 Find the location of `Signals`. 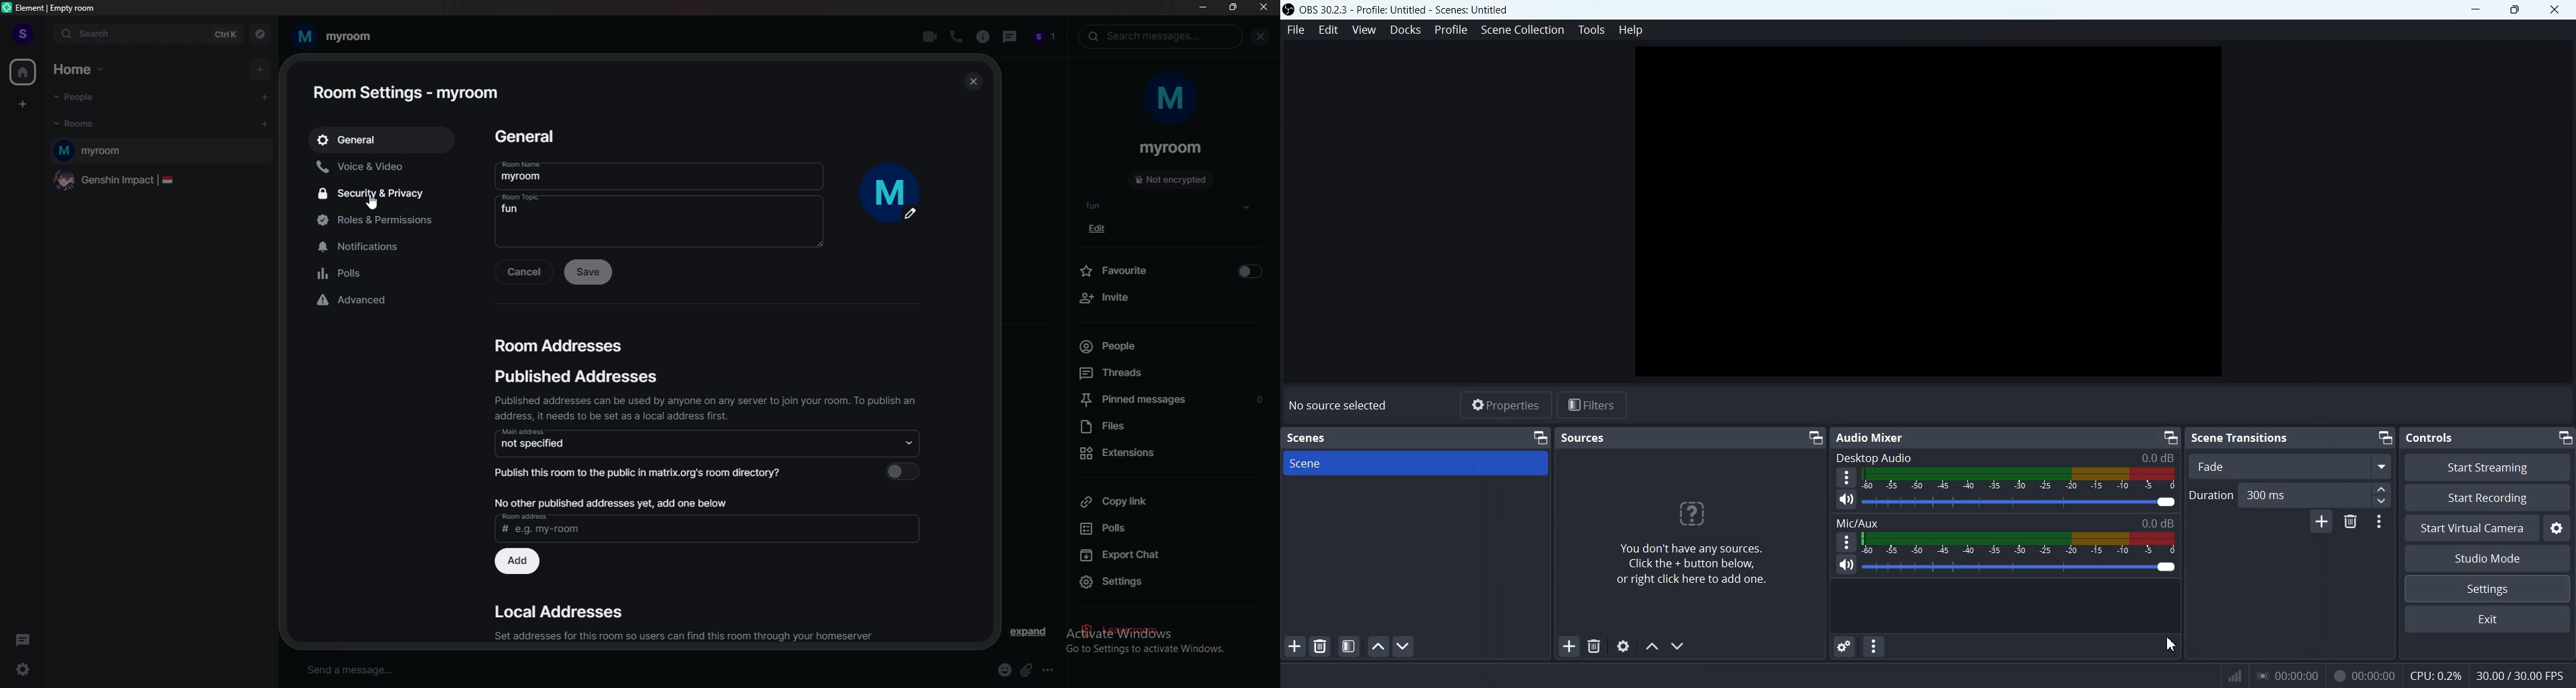

Signals is located at coordinates (2228, 675).